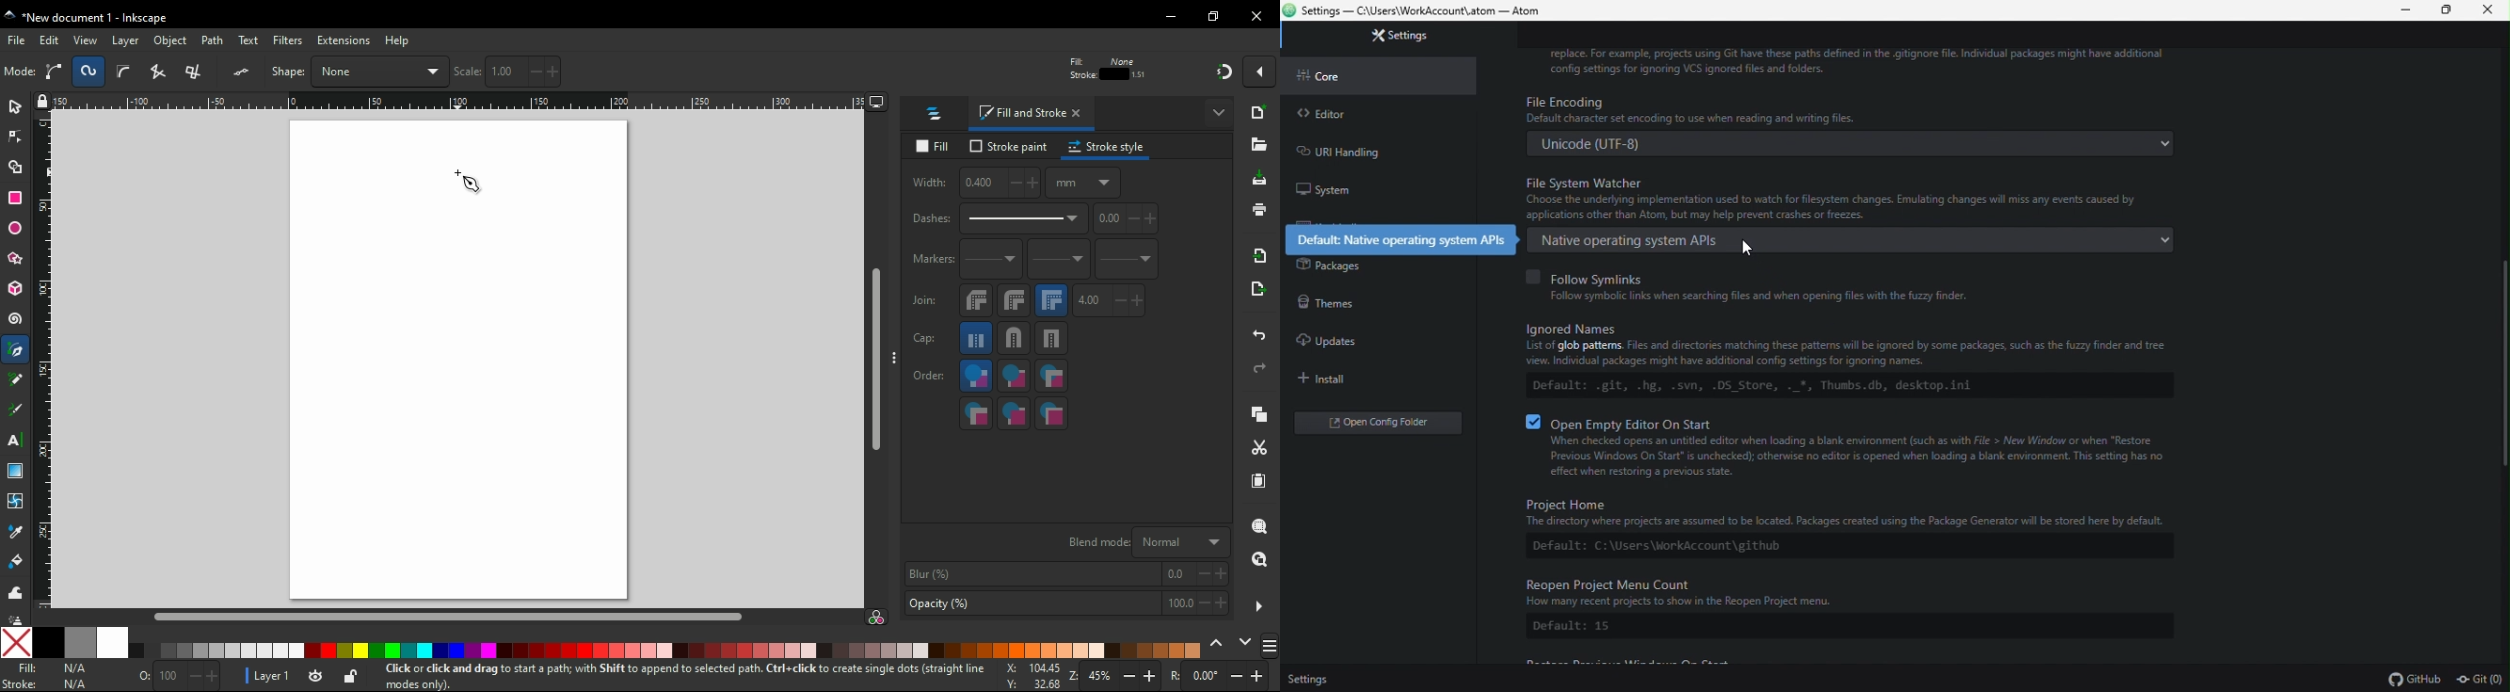 This screenshot has height=700, width=2520. Describe the element at coordinates (430, 72) in the screenshot. I see `lower to bottom` at that location.